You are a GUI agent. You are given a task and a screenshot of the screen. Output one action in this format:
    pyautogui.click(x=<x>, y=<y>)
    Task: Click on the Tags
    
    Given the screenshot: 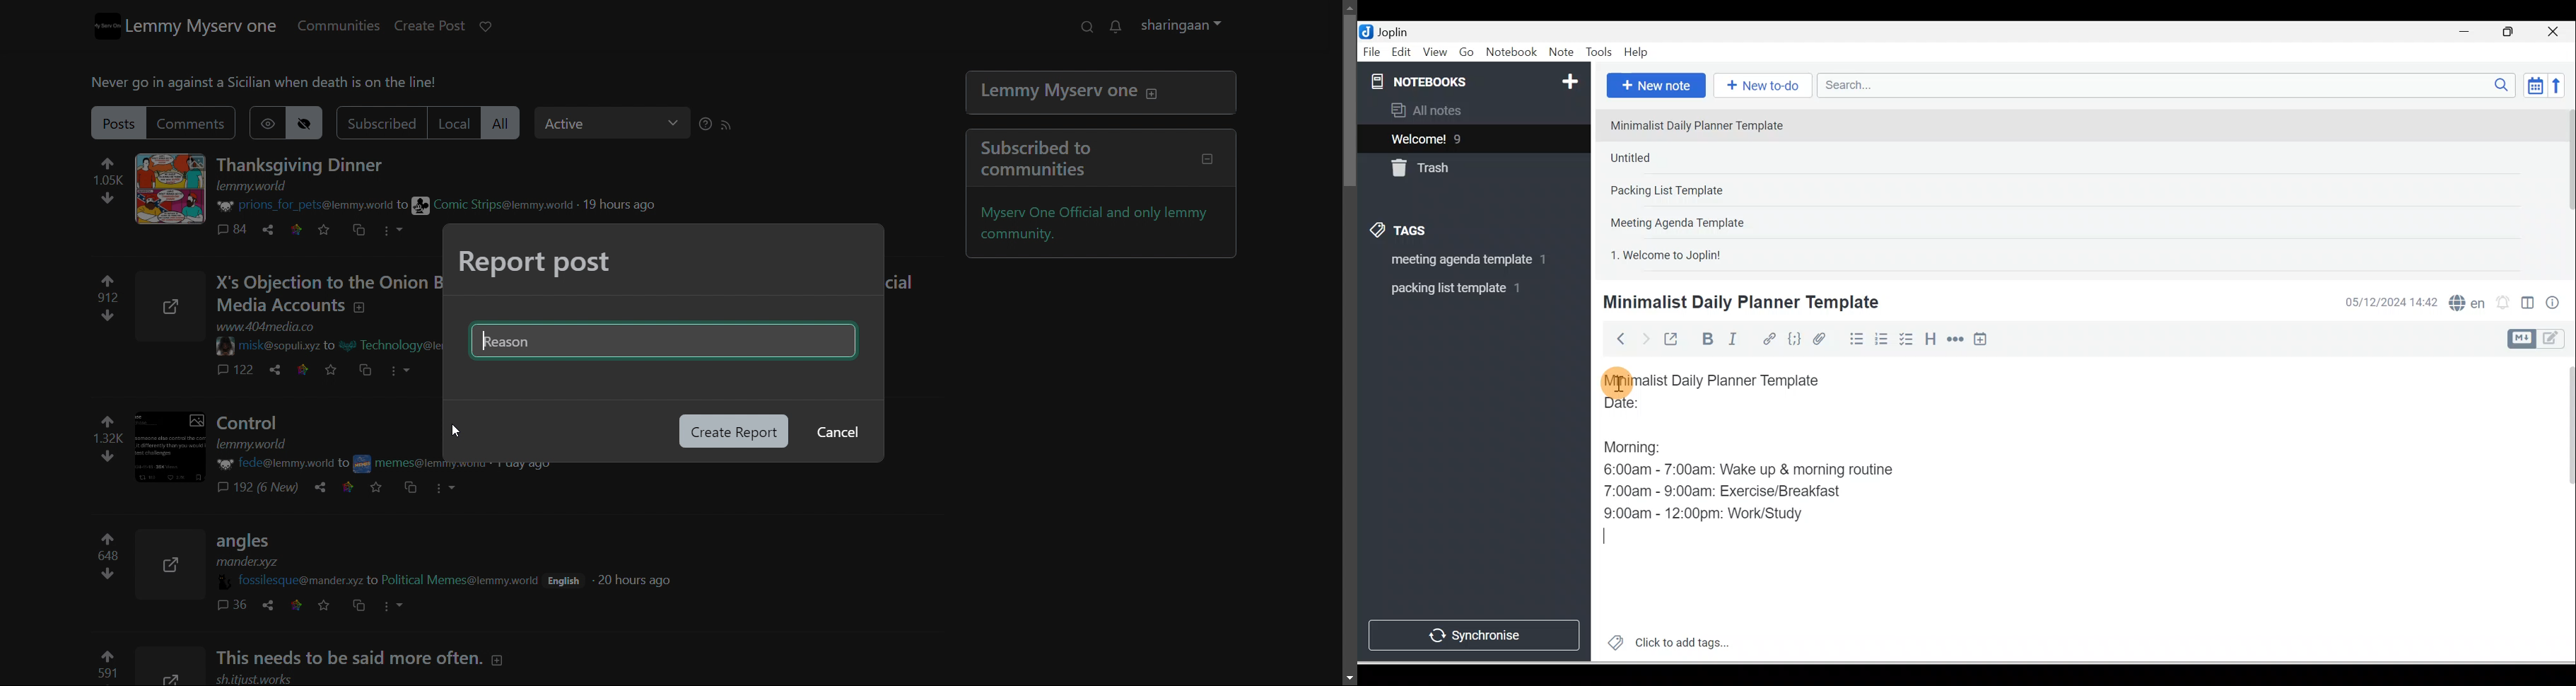 What is the action you would take?
    pyautogui.click(x=1402, y=232)
    